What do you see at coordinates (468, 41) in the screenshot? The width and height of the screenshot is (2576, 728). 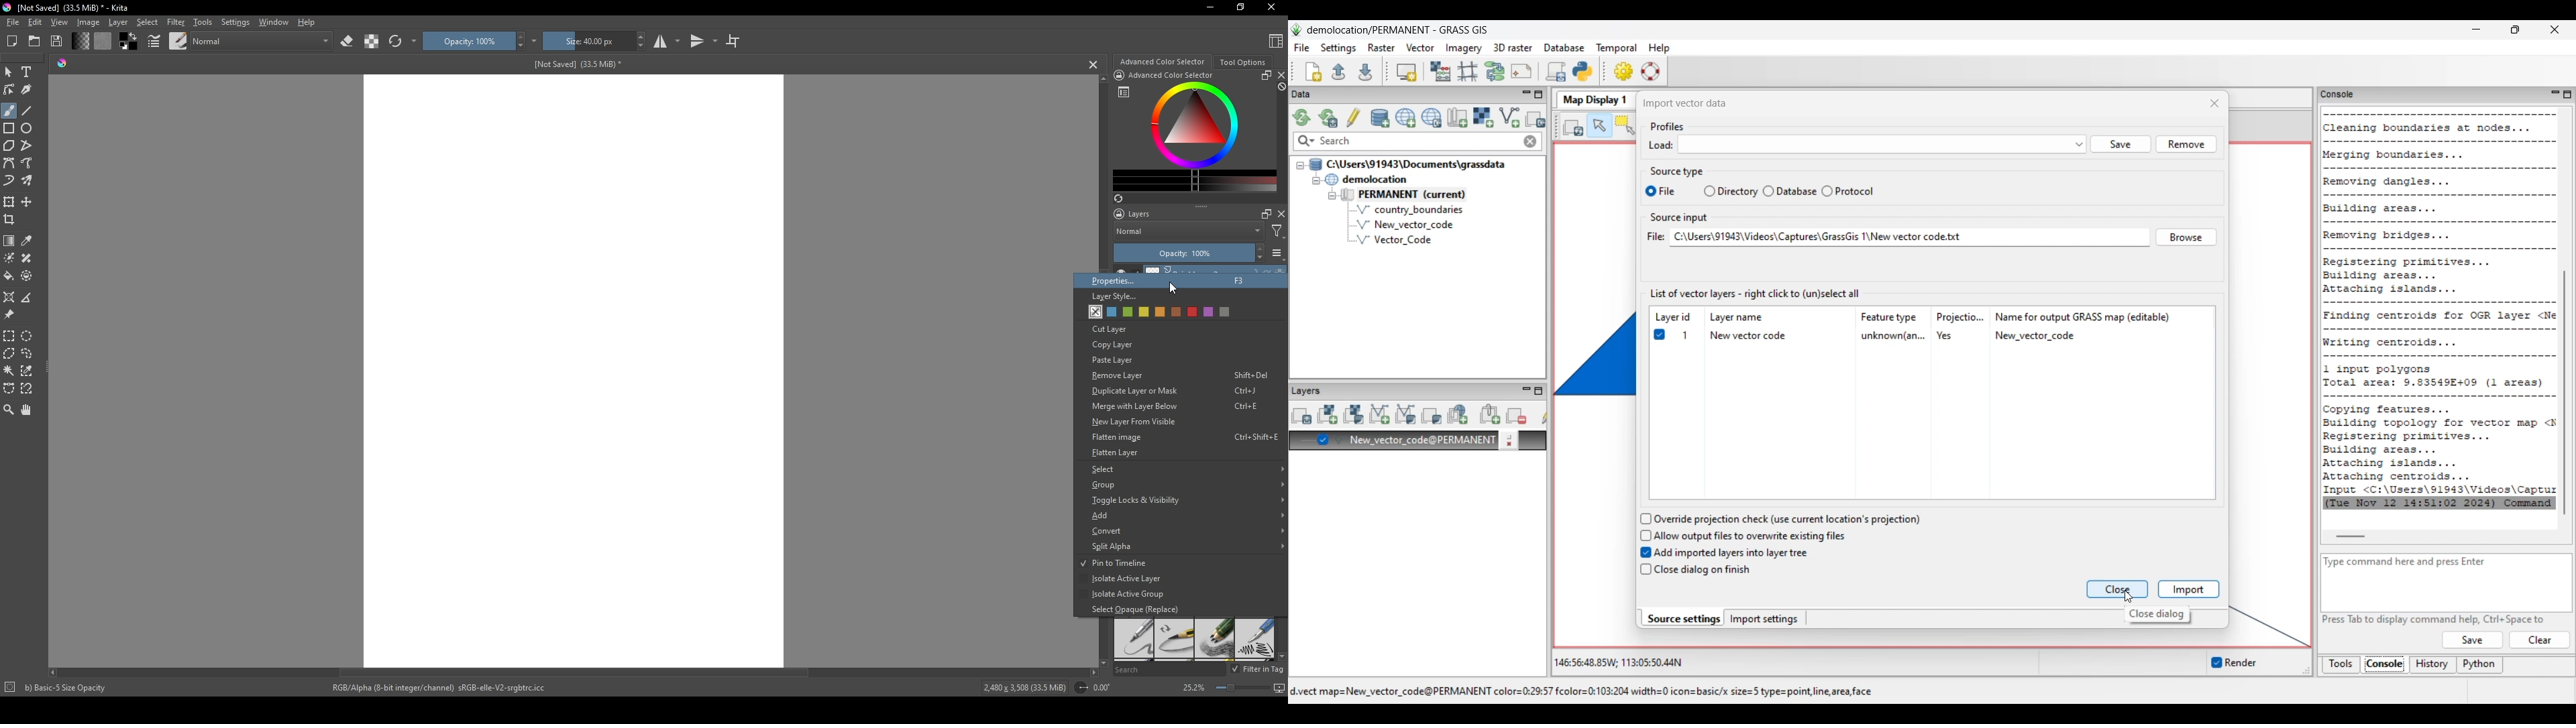 I see `Opacity` at bounding box center [468, 41].